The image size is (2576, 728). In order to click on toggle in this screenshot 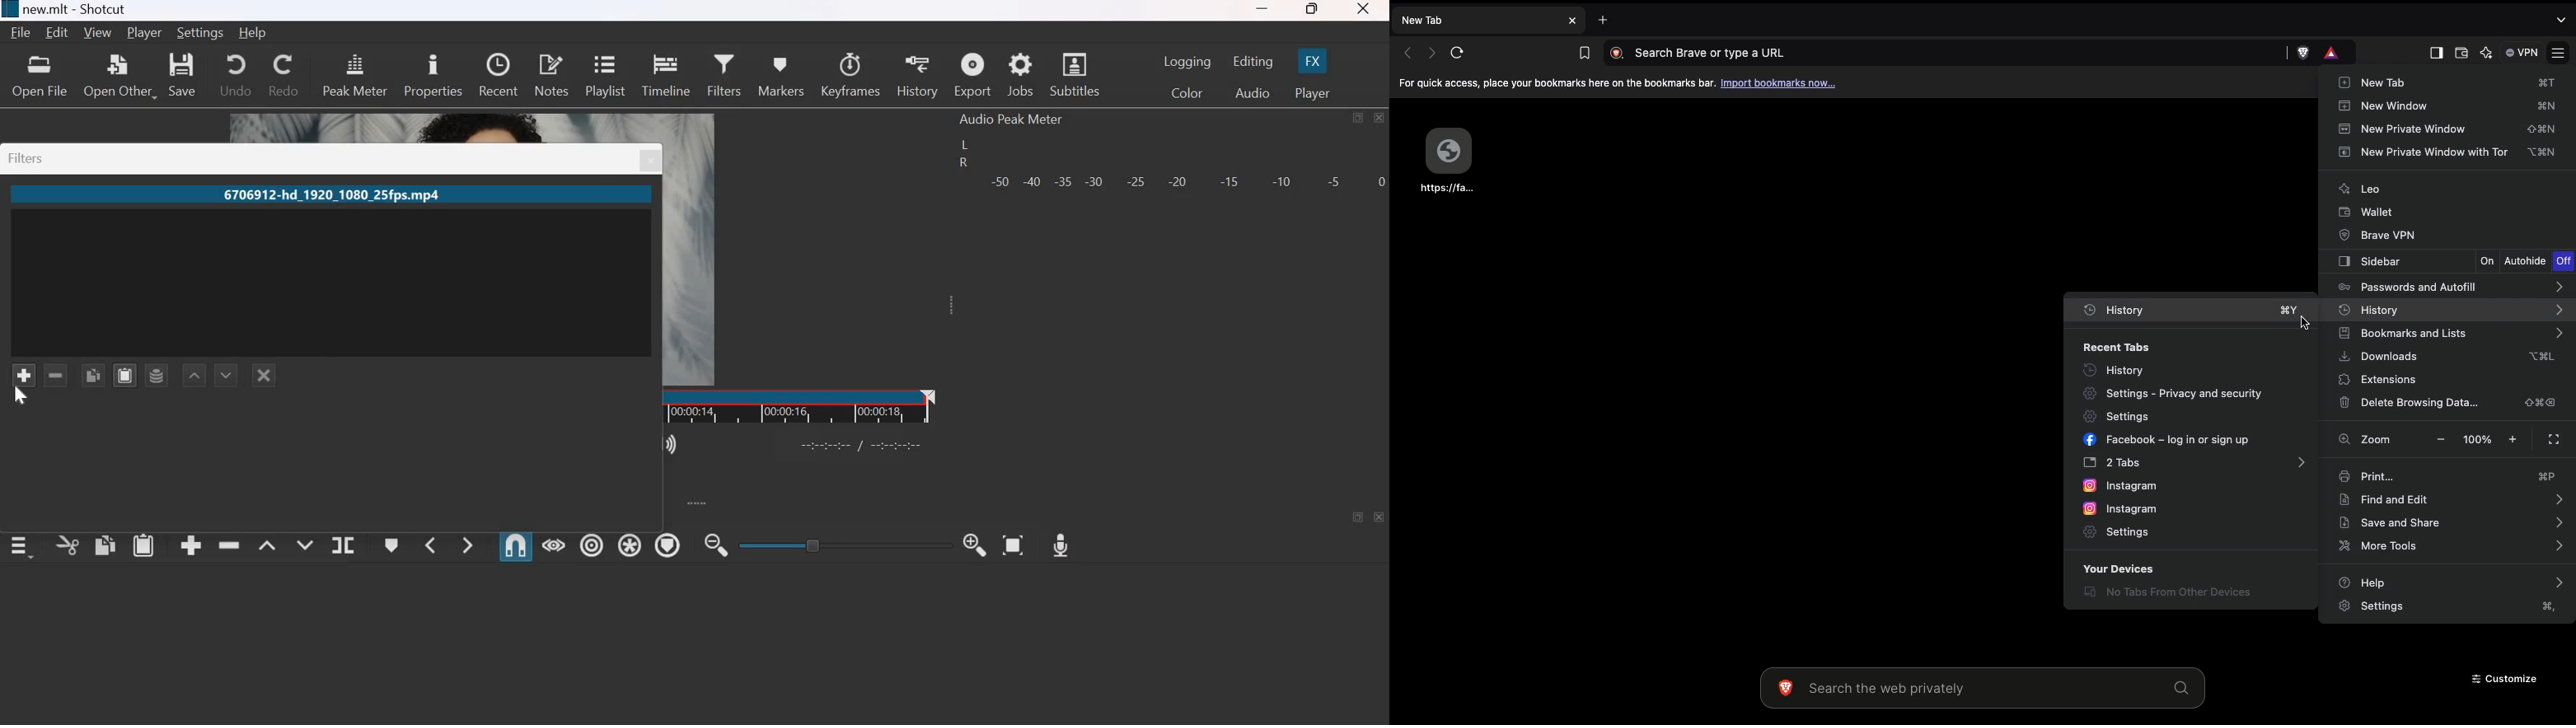, I will do `click(847, 543)`.